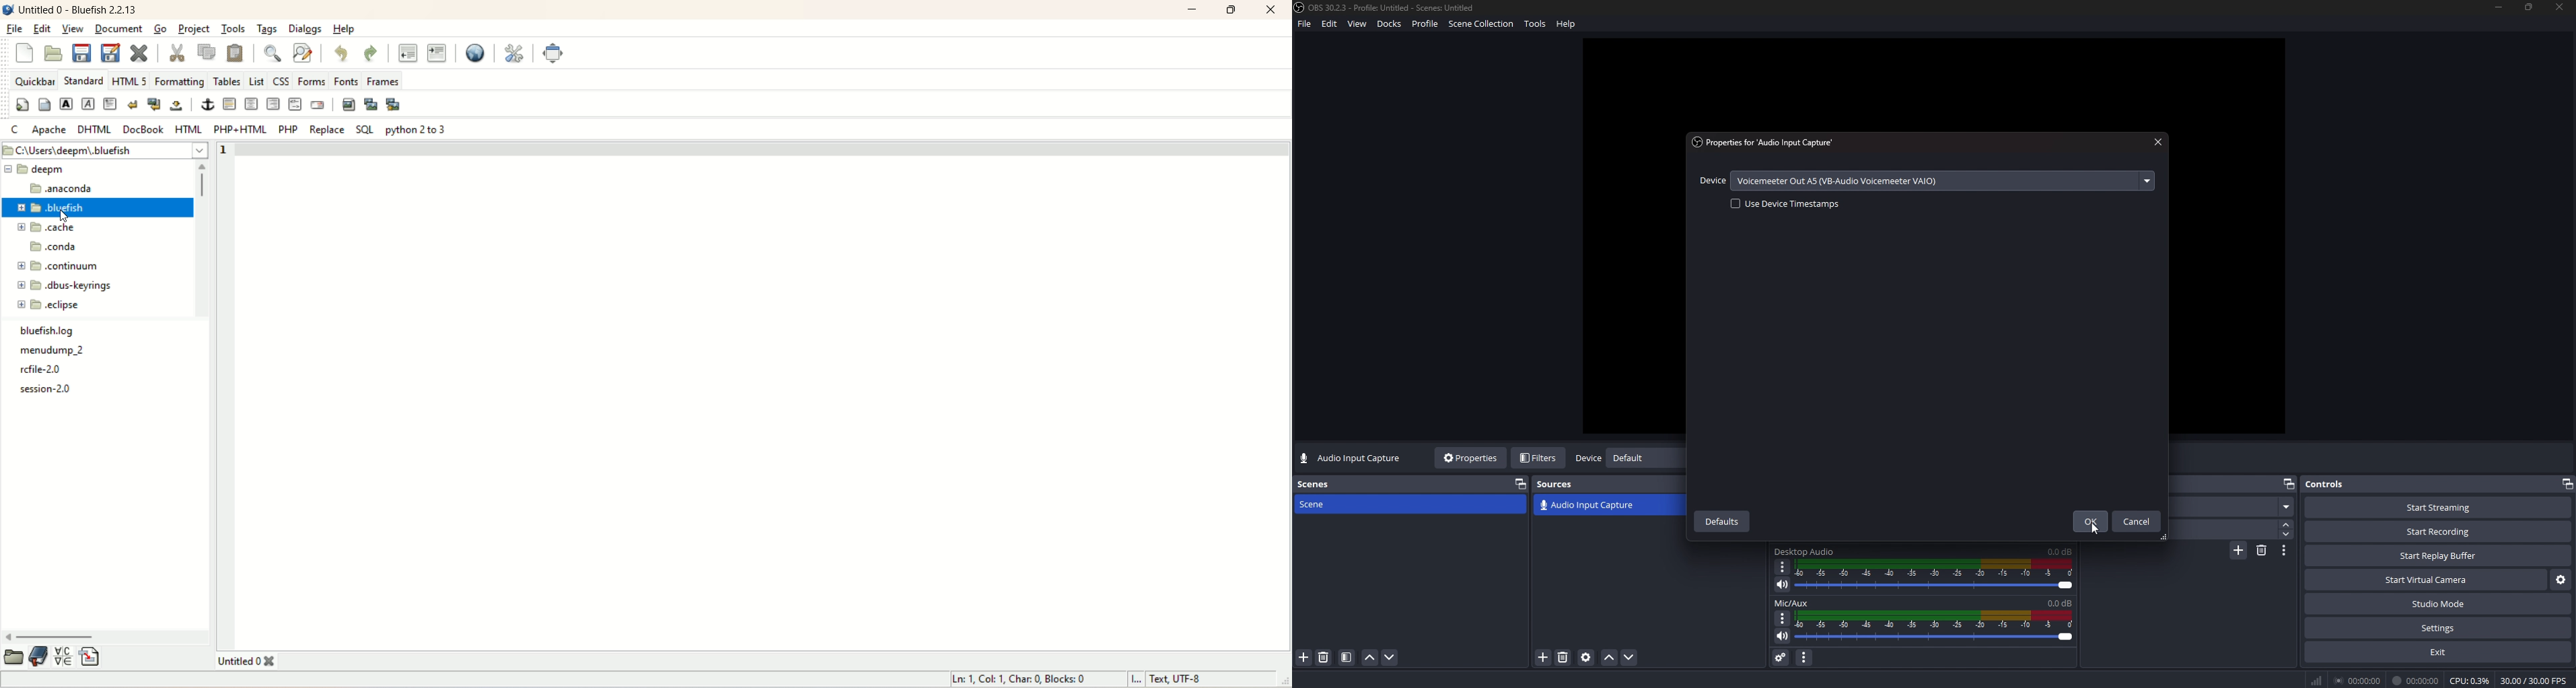 The image size is (2576, 700). What do you see at coordinates (1386, 7) in the screenshot?
I see `file name` at bounding box center [1386, 7].